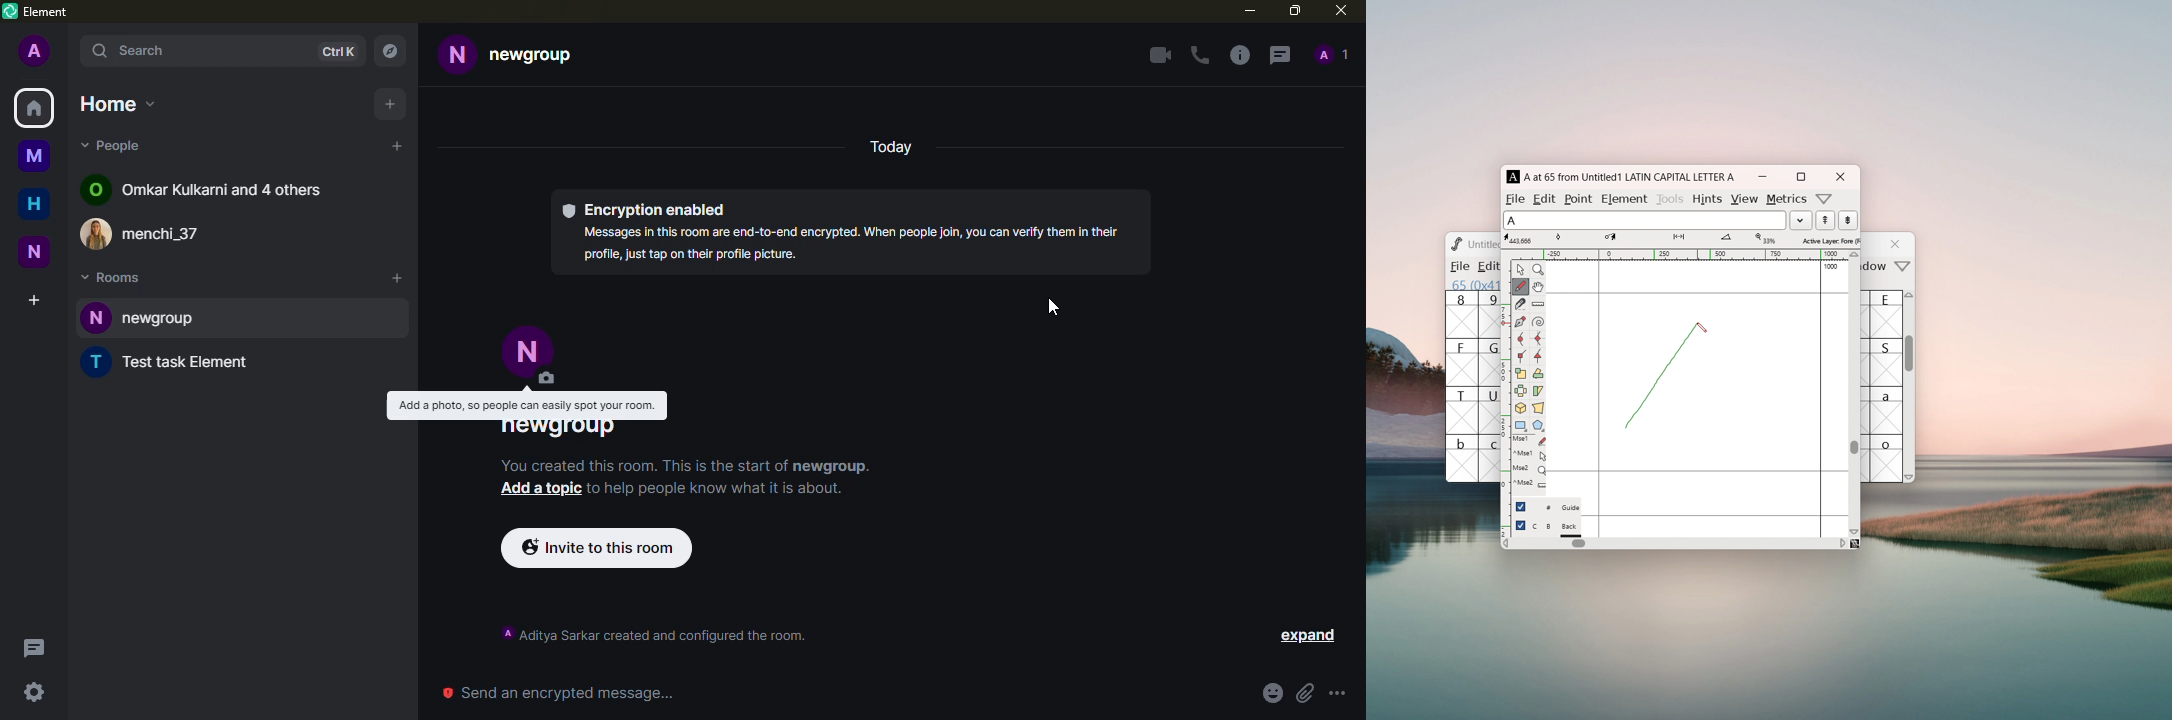  Describe the element at coordinates (533, 55) in the screenshot. I see `newgroup` at that location.